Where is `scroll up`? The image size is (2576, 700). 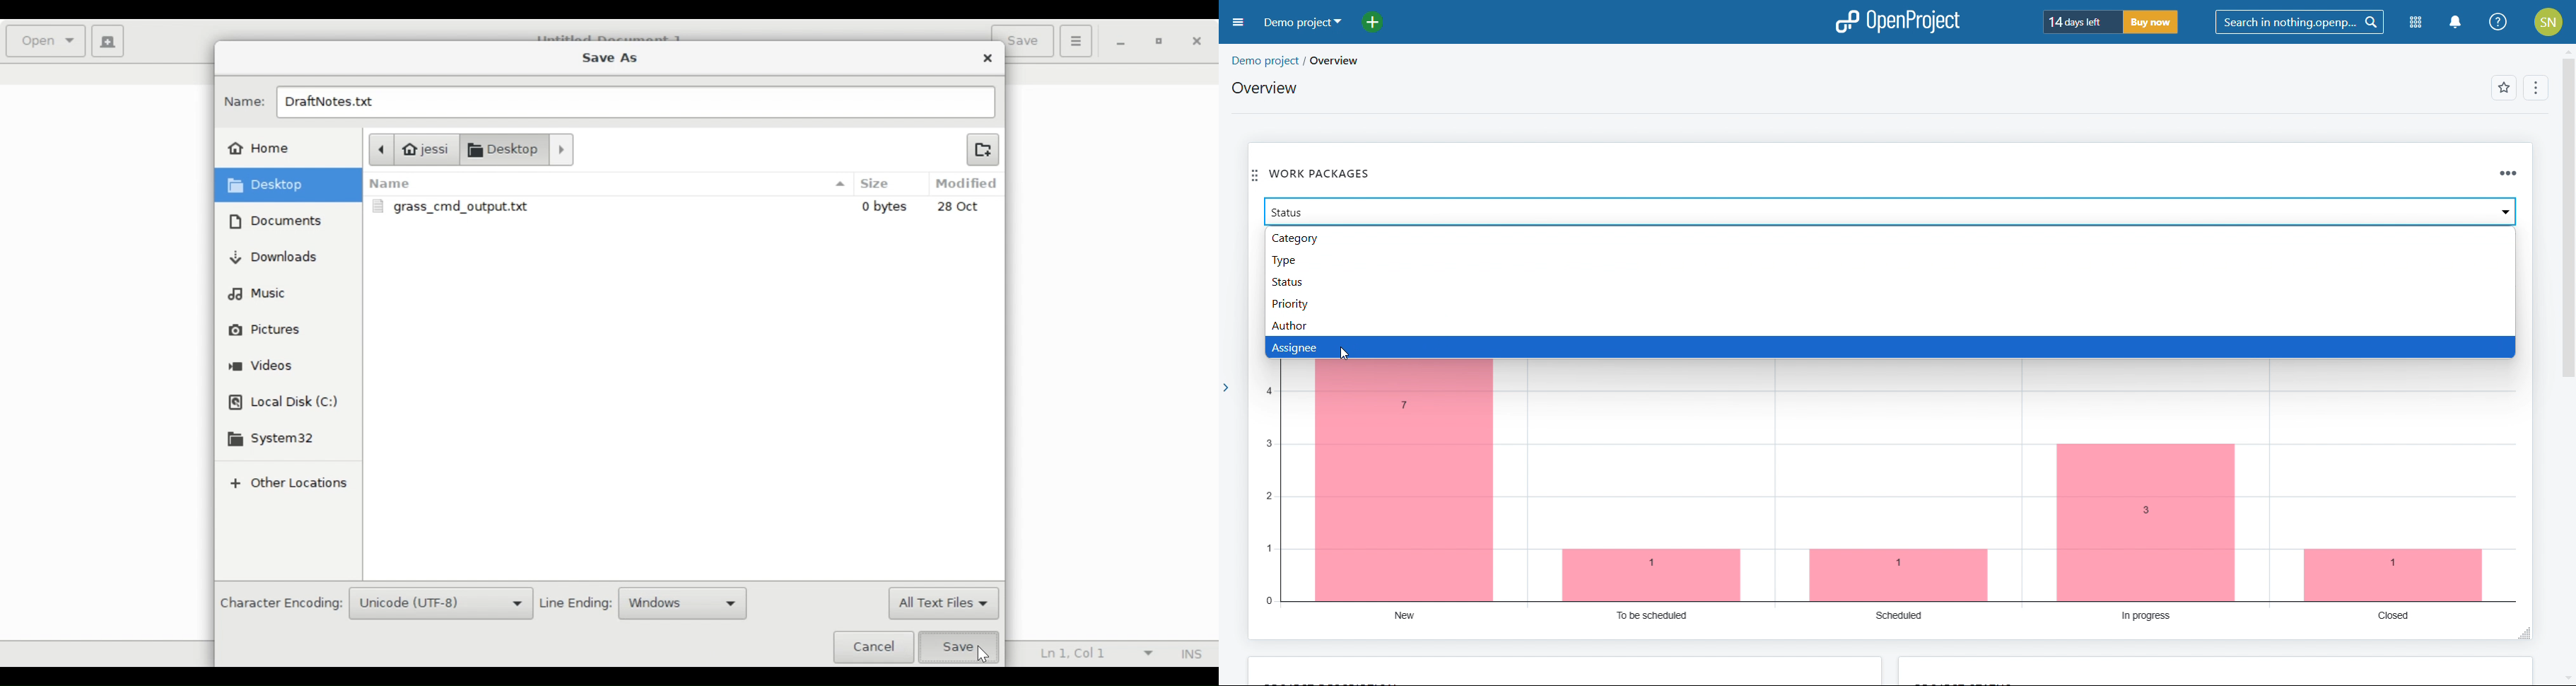
scroll up is located at coordinates (2568, 50).